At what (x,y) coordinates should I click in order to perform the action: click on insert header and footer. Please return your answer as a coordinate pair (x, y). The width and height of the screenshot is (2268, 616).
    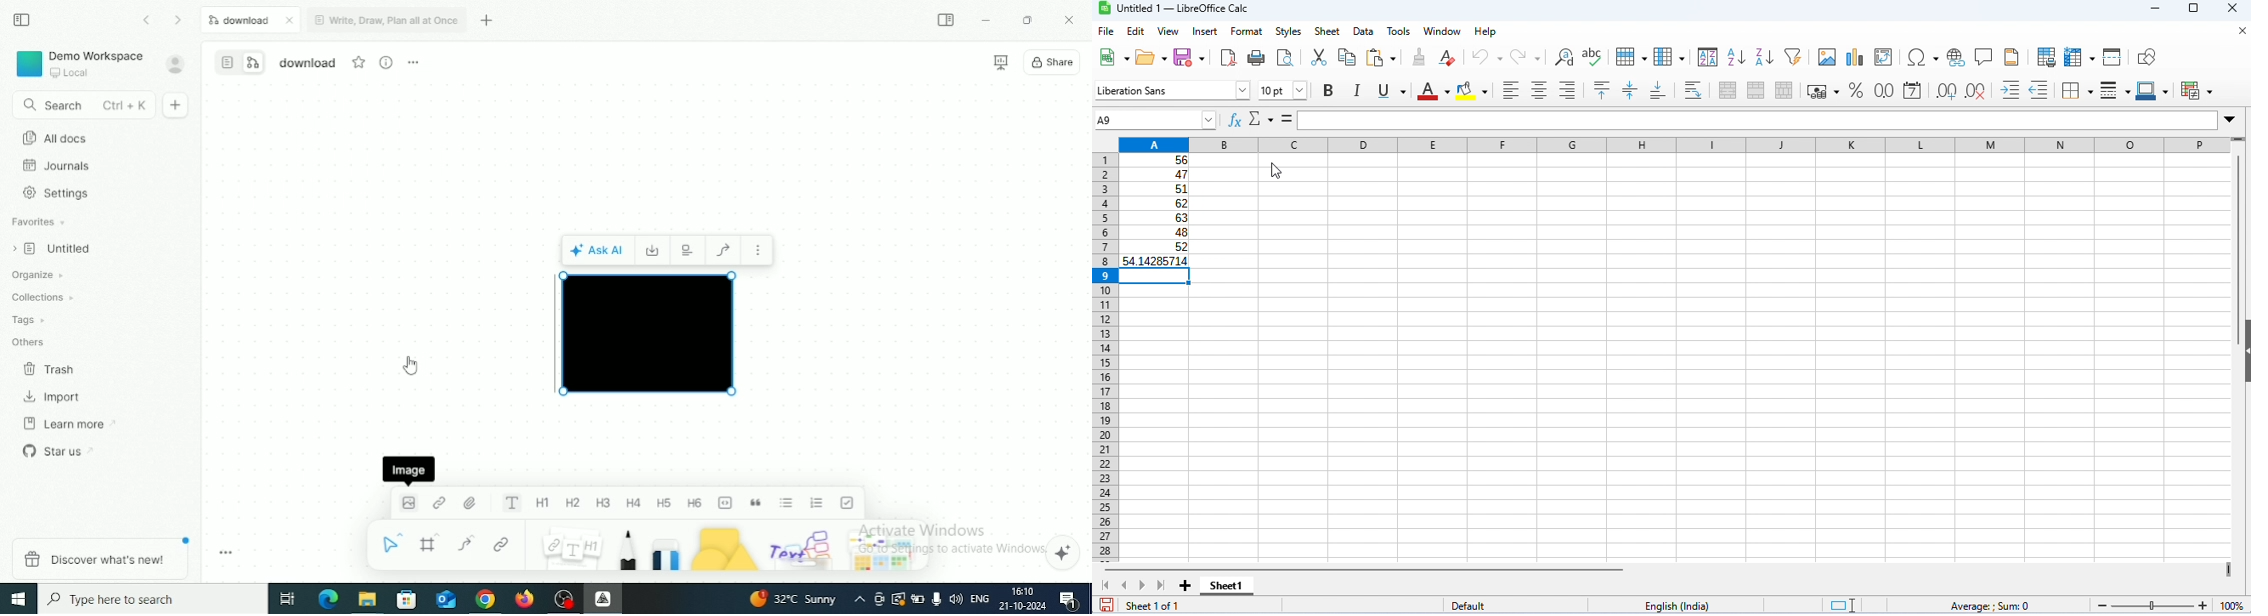
    Looking at the image, I should click on (2012, 57).